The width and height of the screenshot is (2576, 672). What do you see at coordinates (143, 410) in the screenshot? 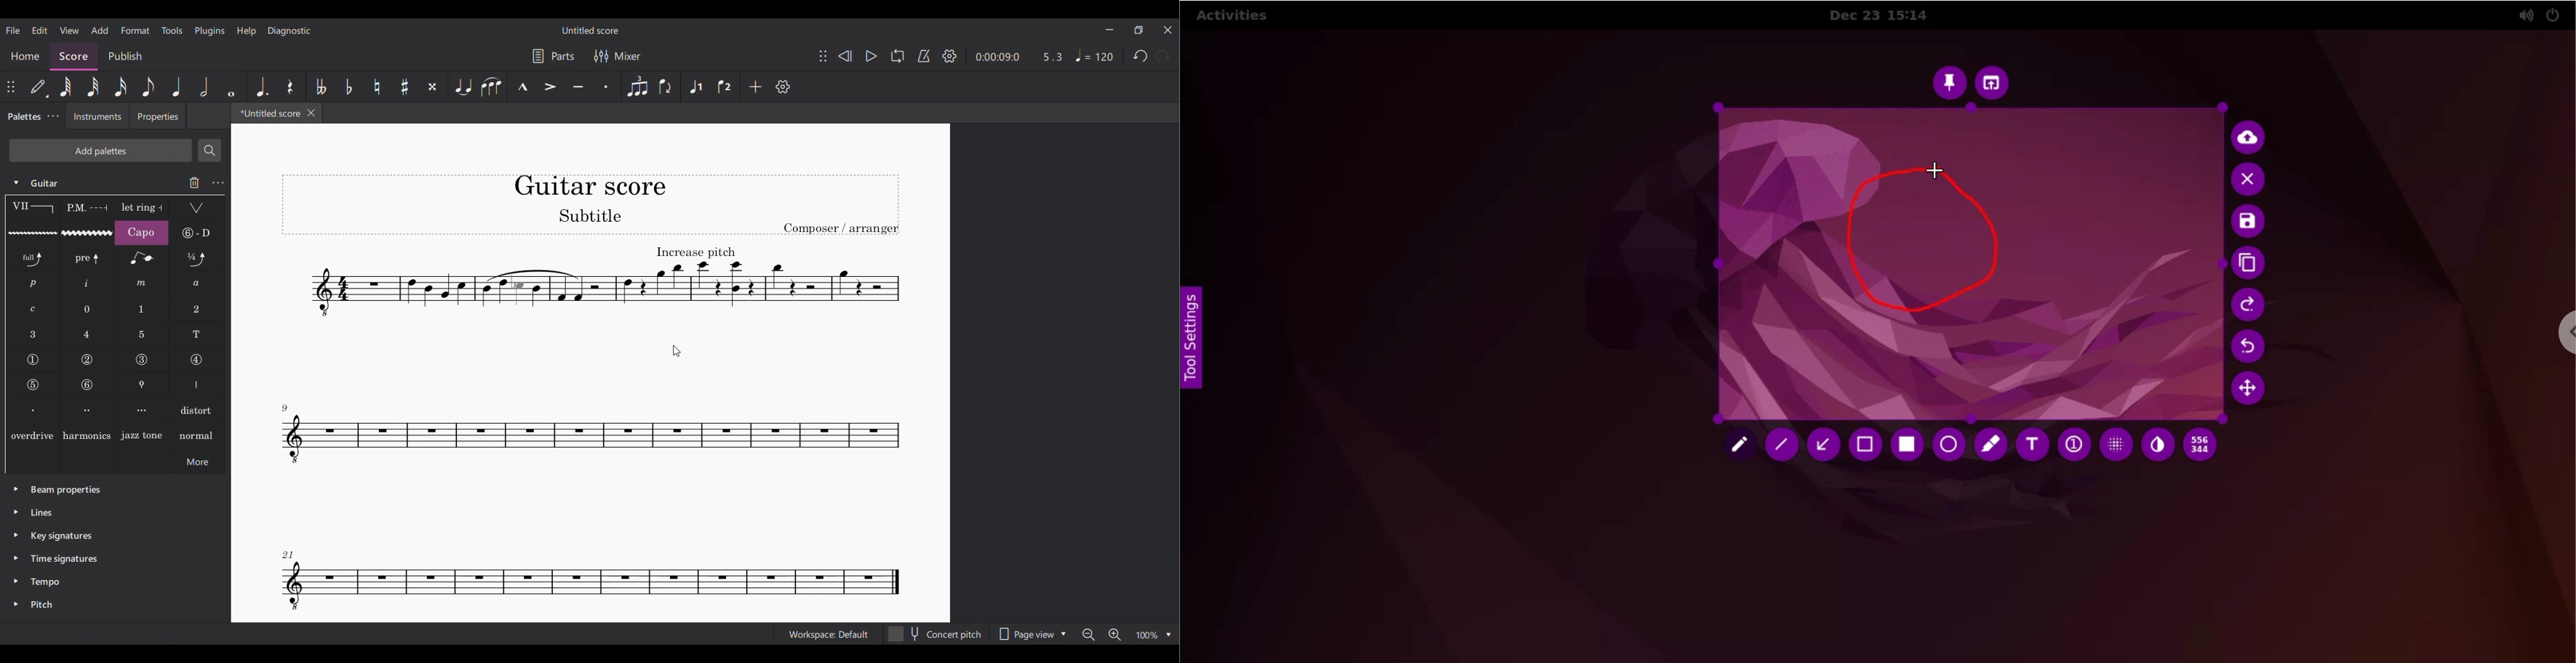
I see `Right hand fingering, third finger` at bounding box center [143, 410].